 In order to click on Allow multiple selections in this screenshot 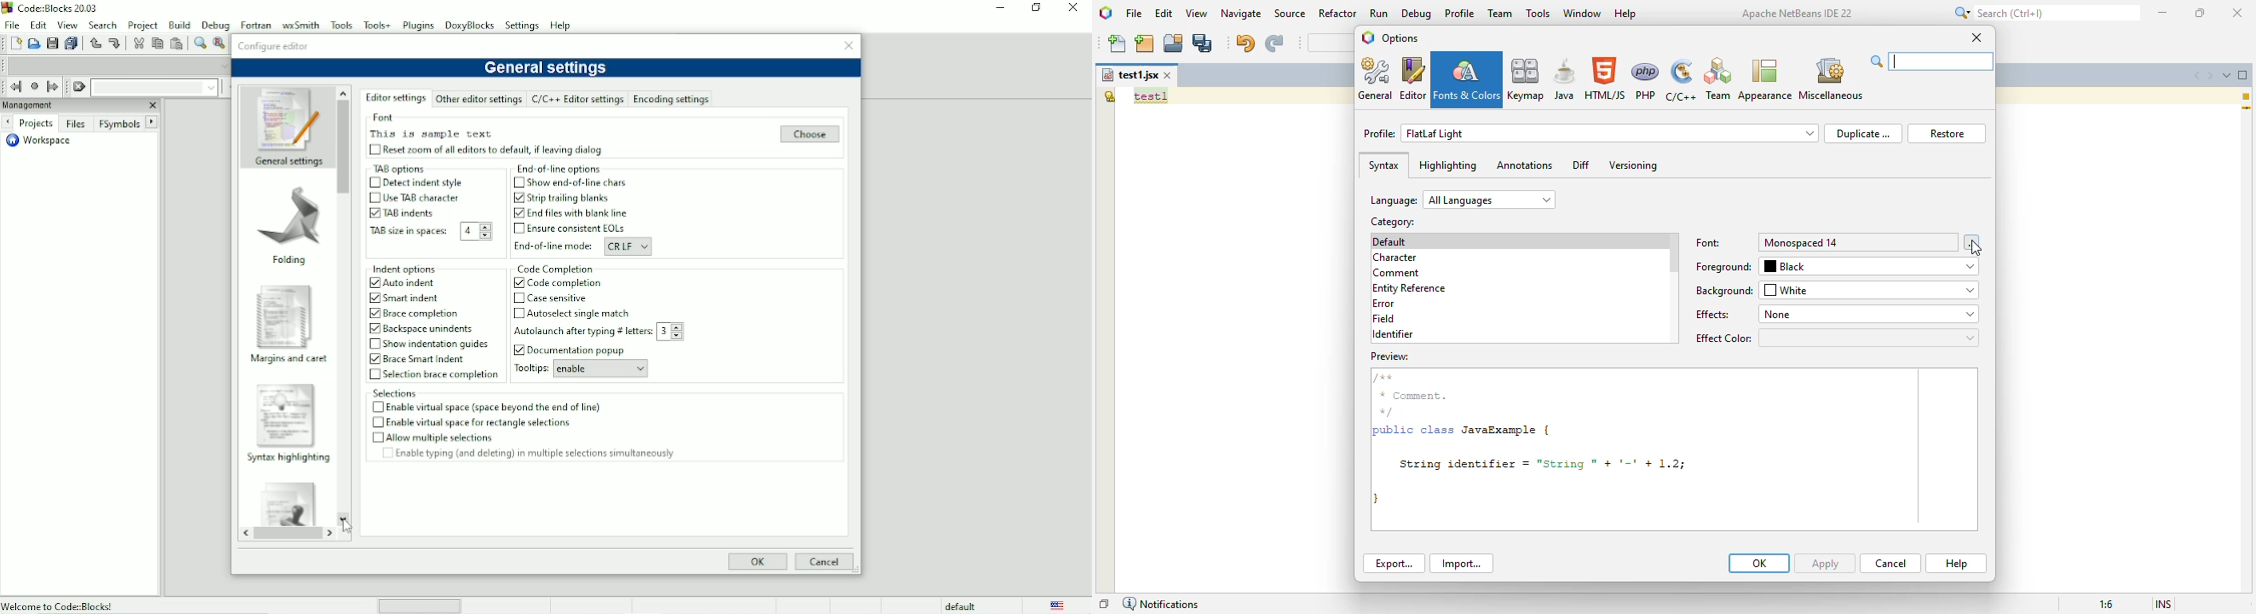, I will do `click(438, 437)`.